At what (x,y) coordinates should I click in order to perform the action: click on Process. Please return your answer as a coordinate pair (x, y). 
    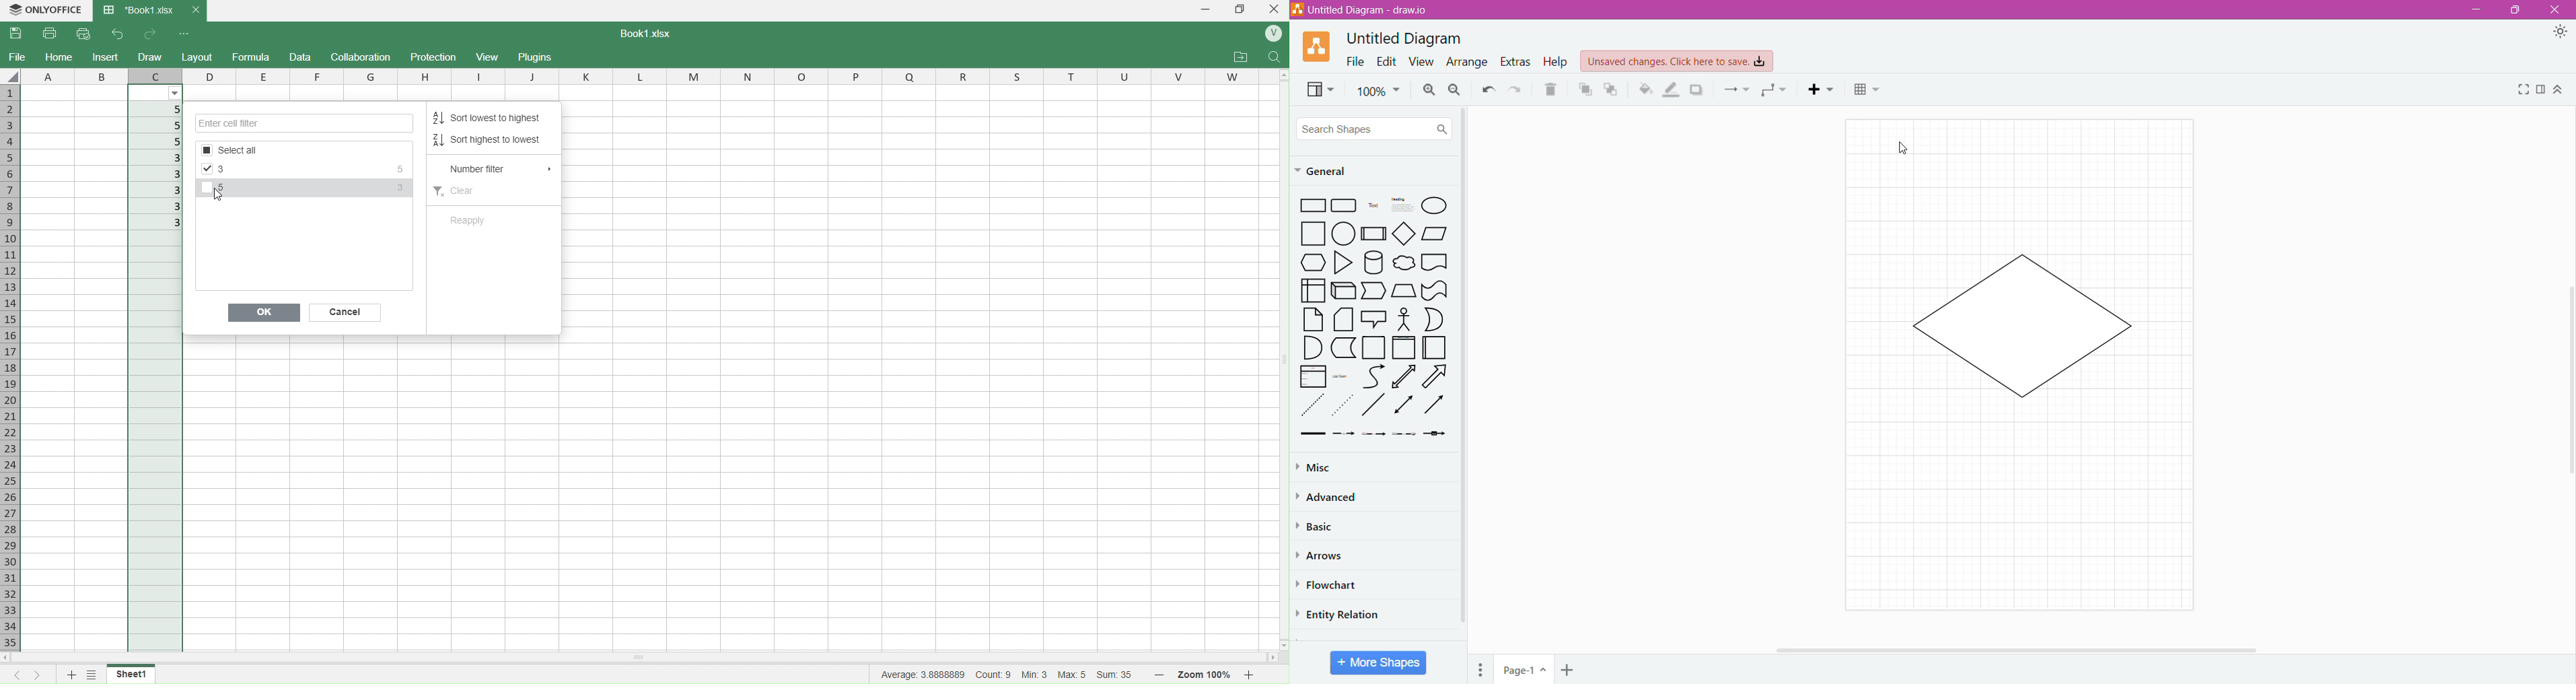
    Looking at the image, I should click on (1374, 233).